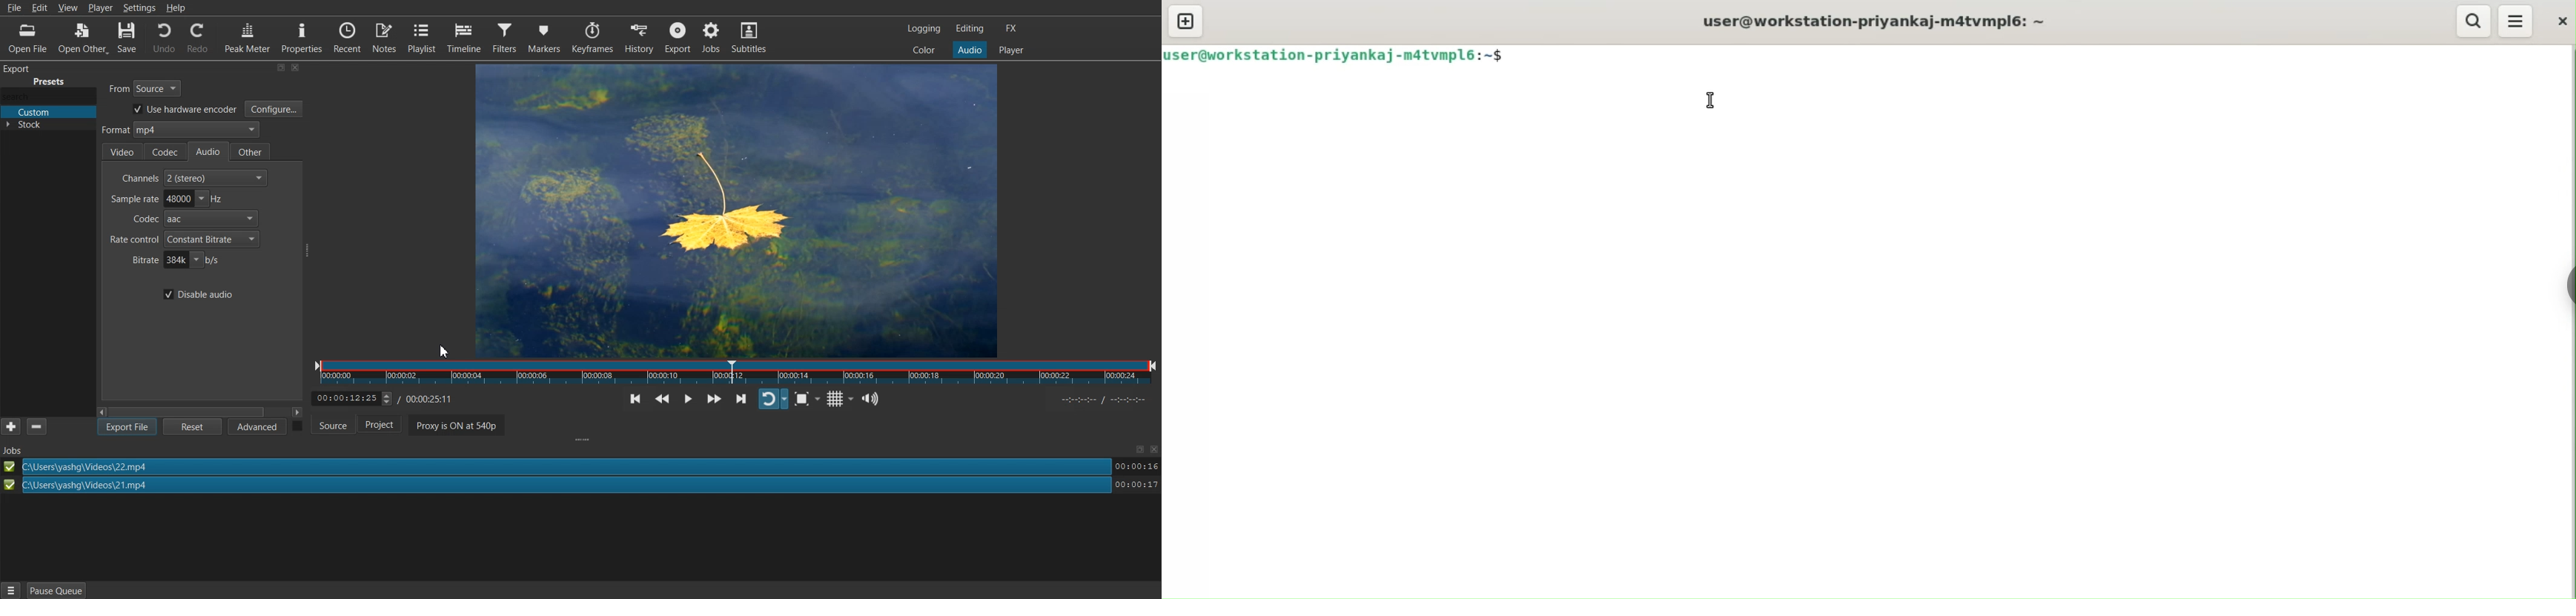  Describe the element at coordinates (296, 68) in the screenshot. I see `Close` at that location.